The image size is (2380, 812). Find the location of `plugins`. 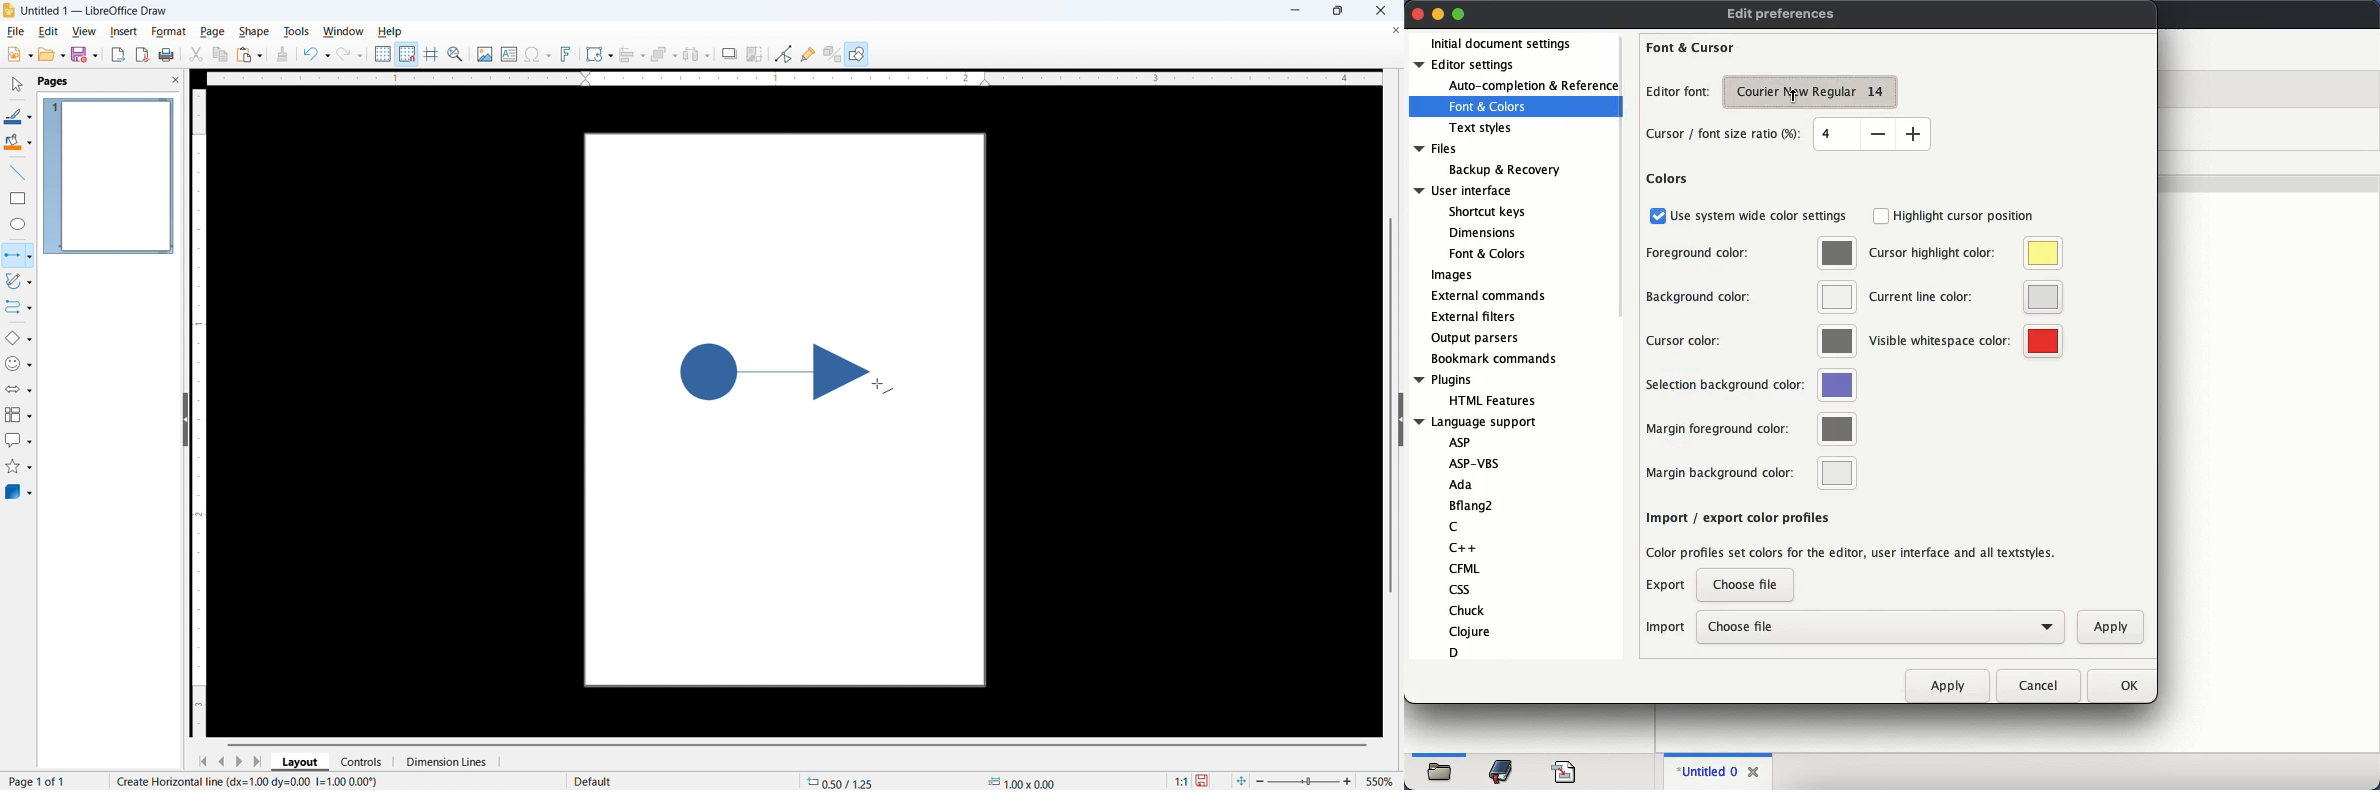

plugins is located at coordinates (1443, 380).